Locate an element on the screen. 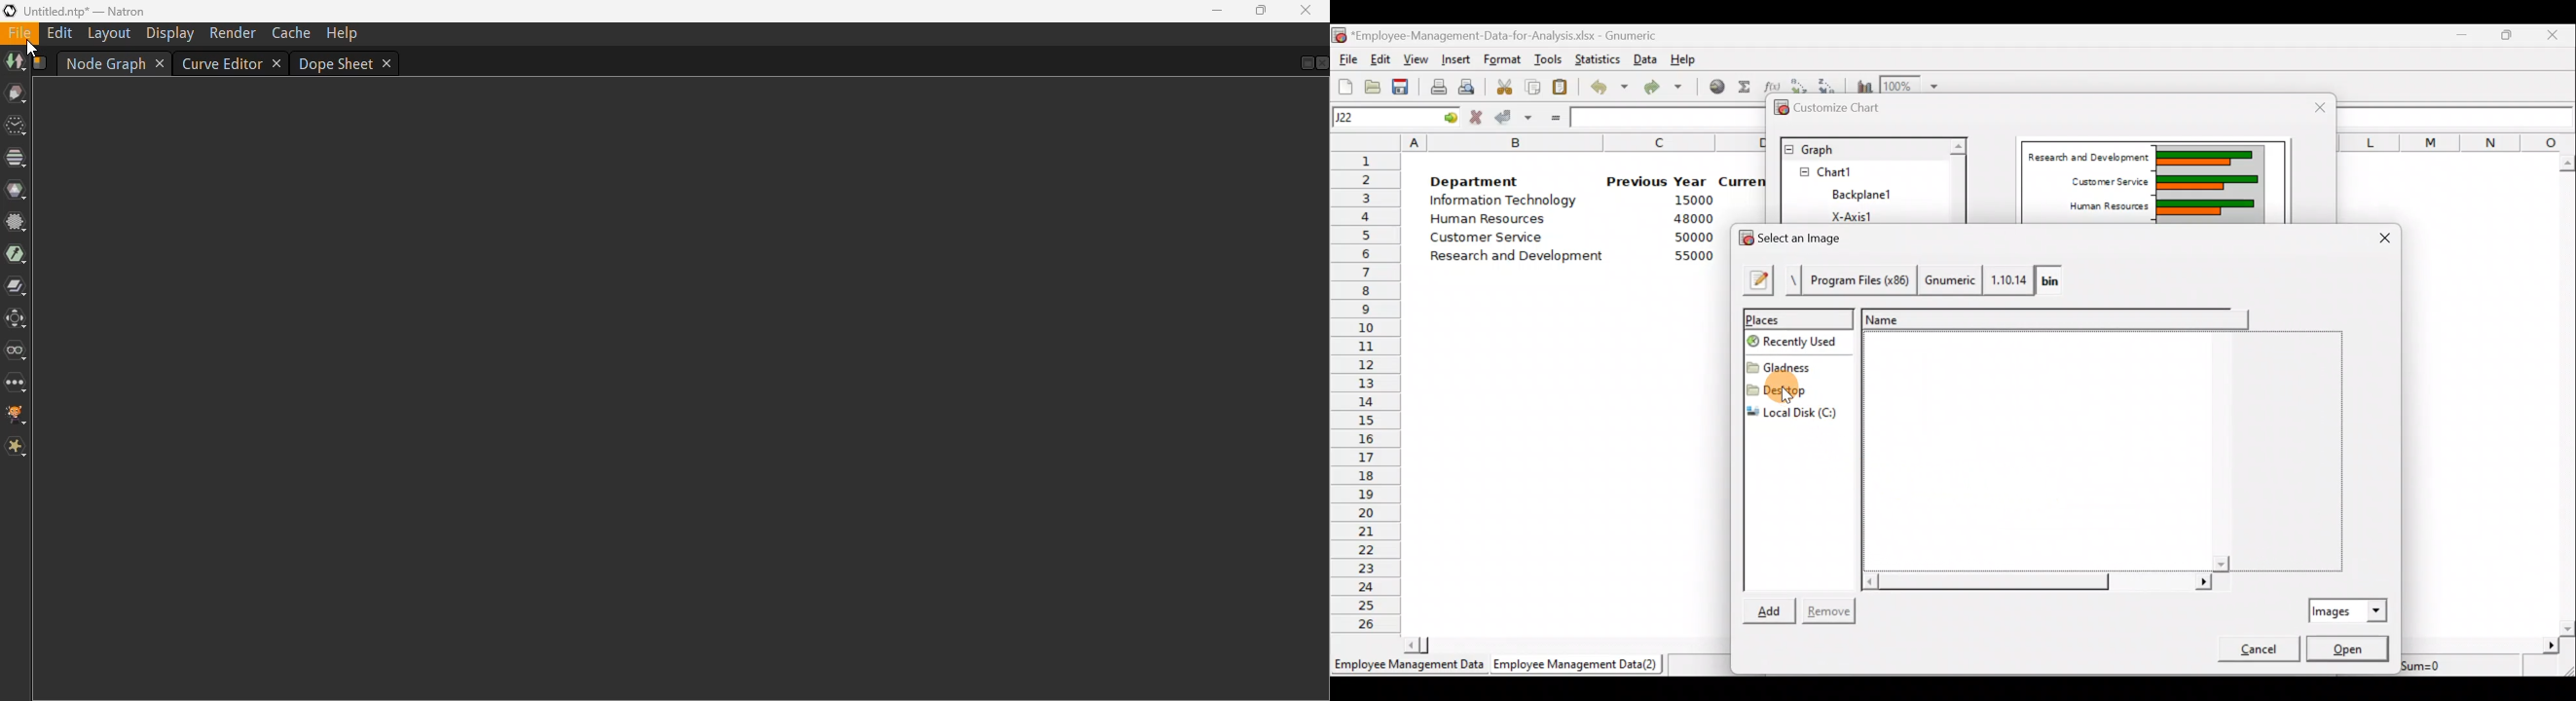  Employee Management Data (2) is located at coordinates (1578, 665).